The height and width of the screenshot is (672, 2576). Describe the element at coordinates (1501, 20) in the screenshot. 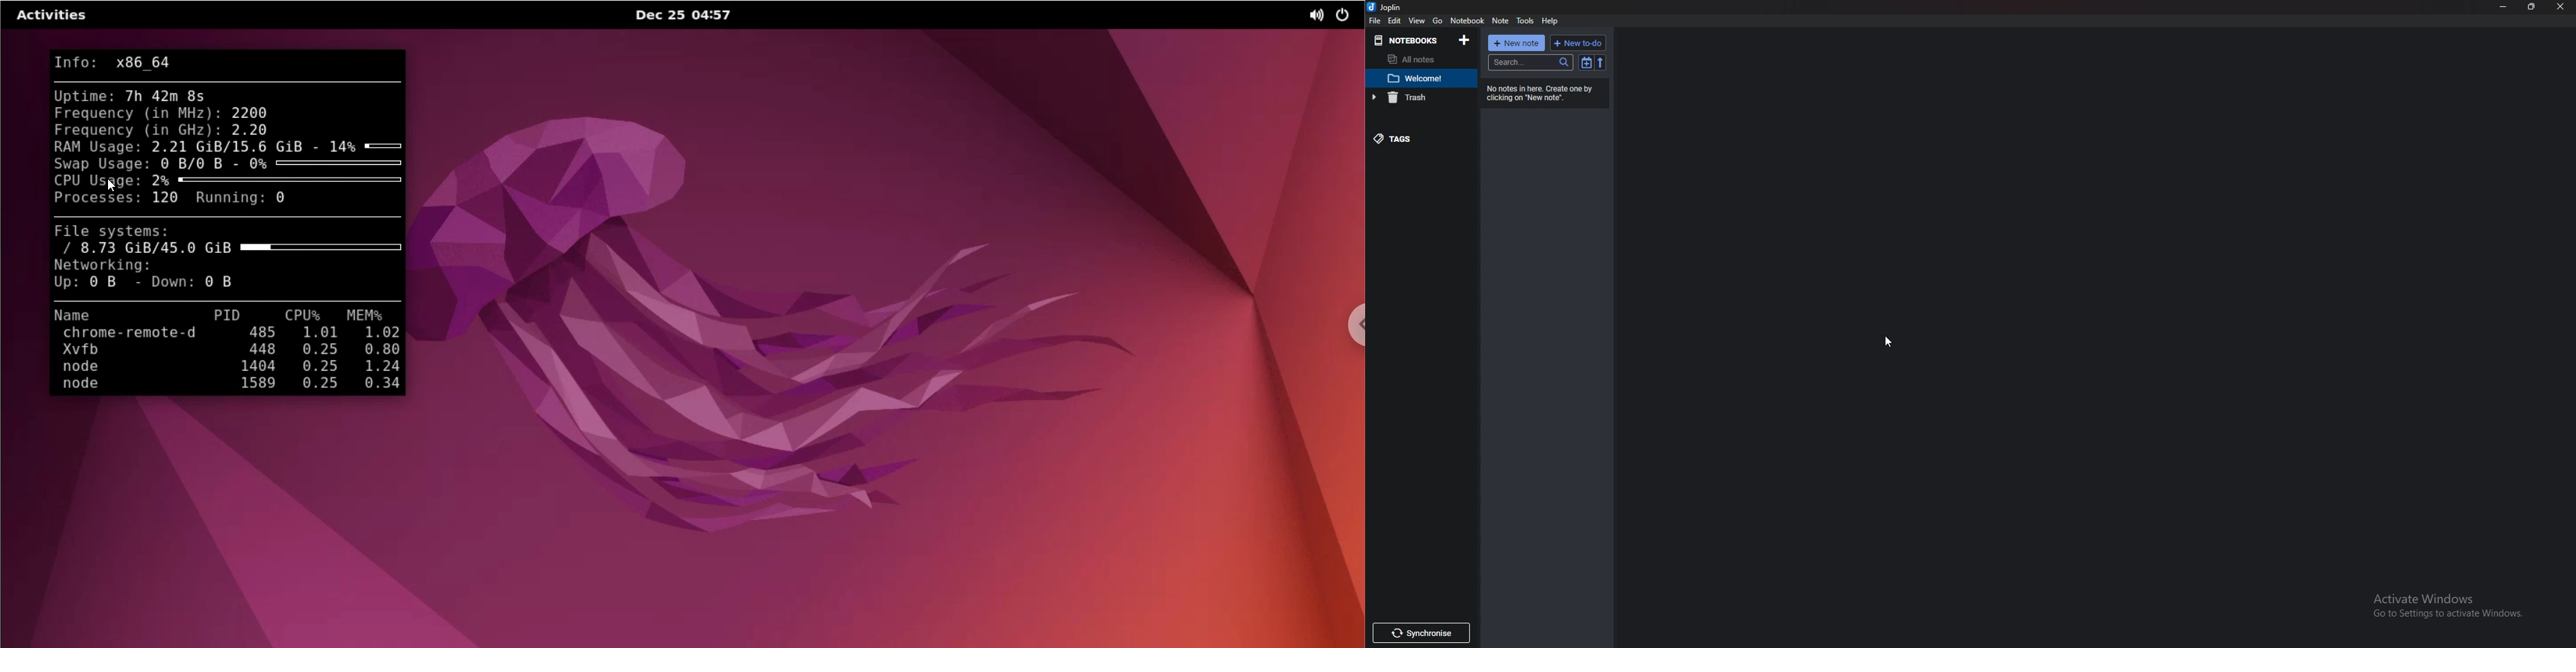

I see `note` at that location.